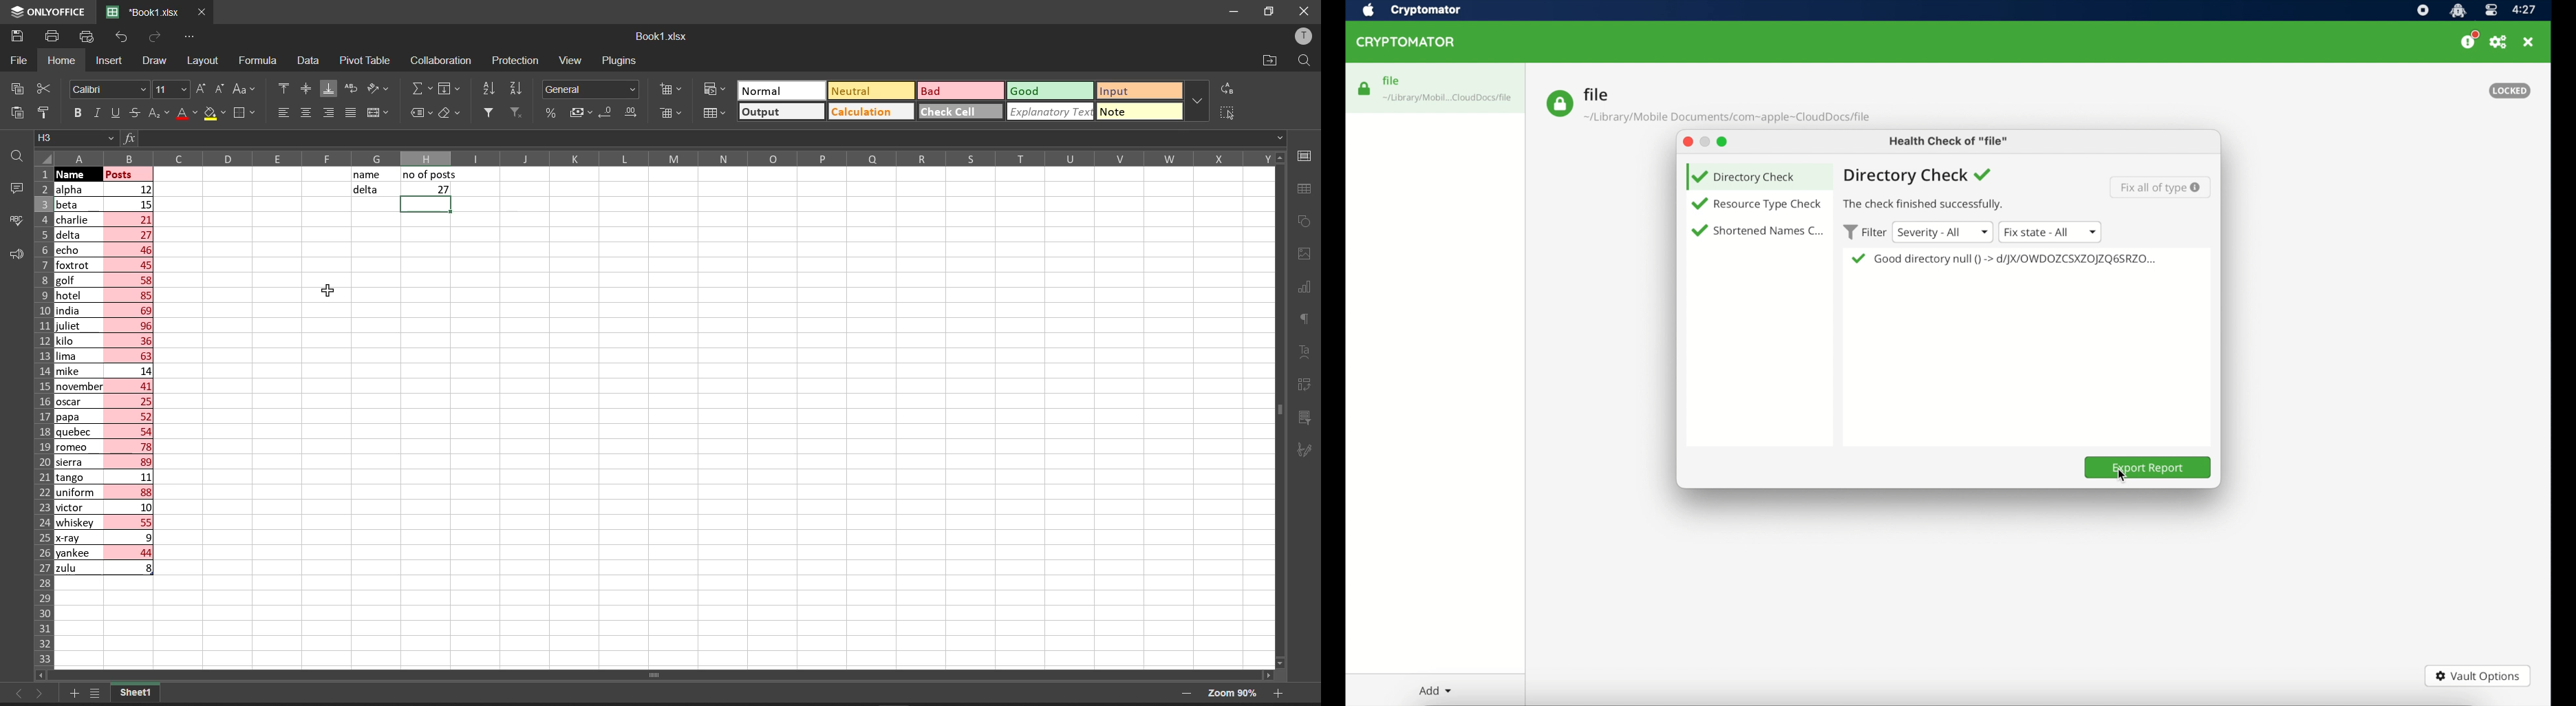  Describe the element at coordinates (261, 61) in the screenshot. I see `formula` at that location.